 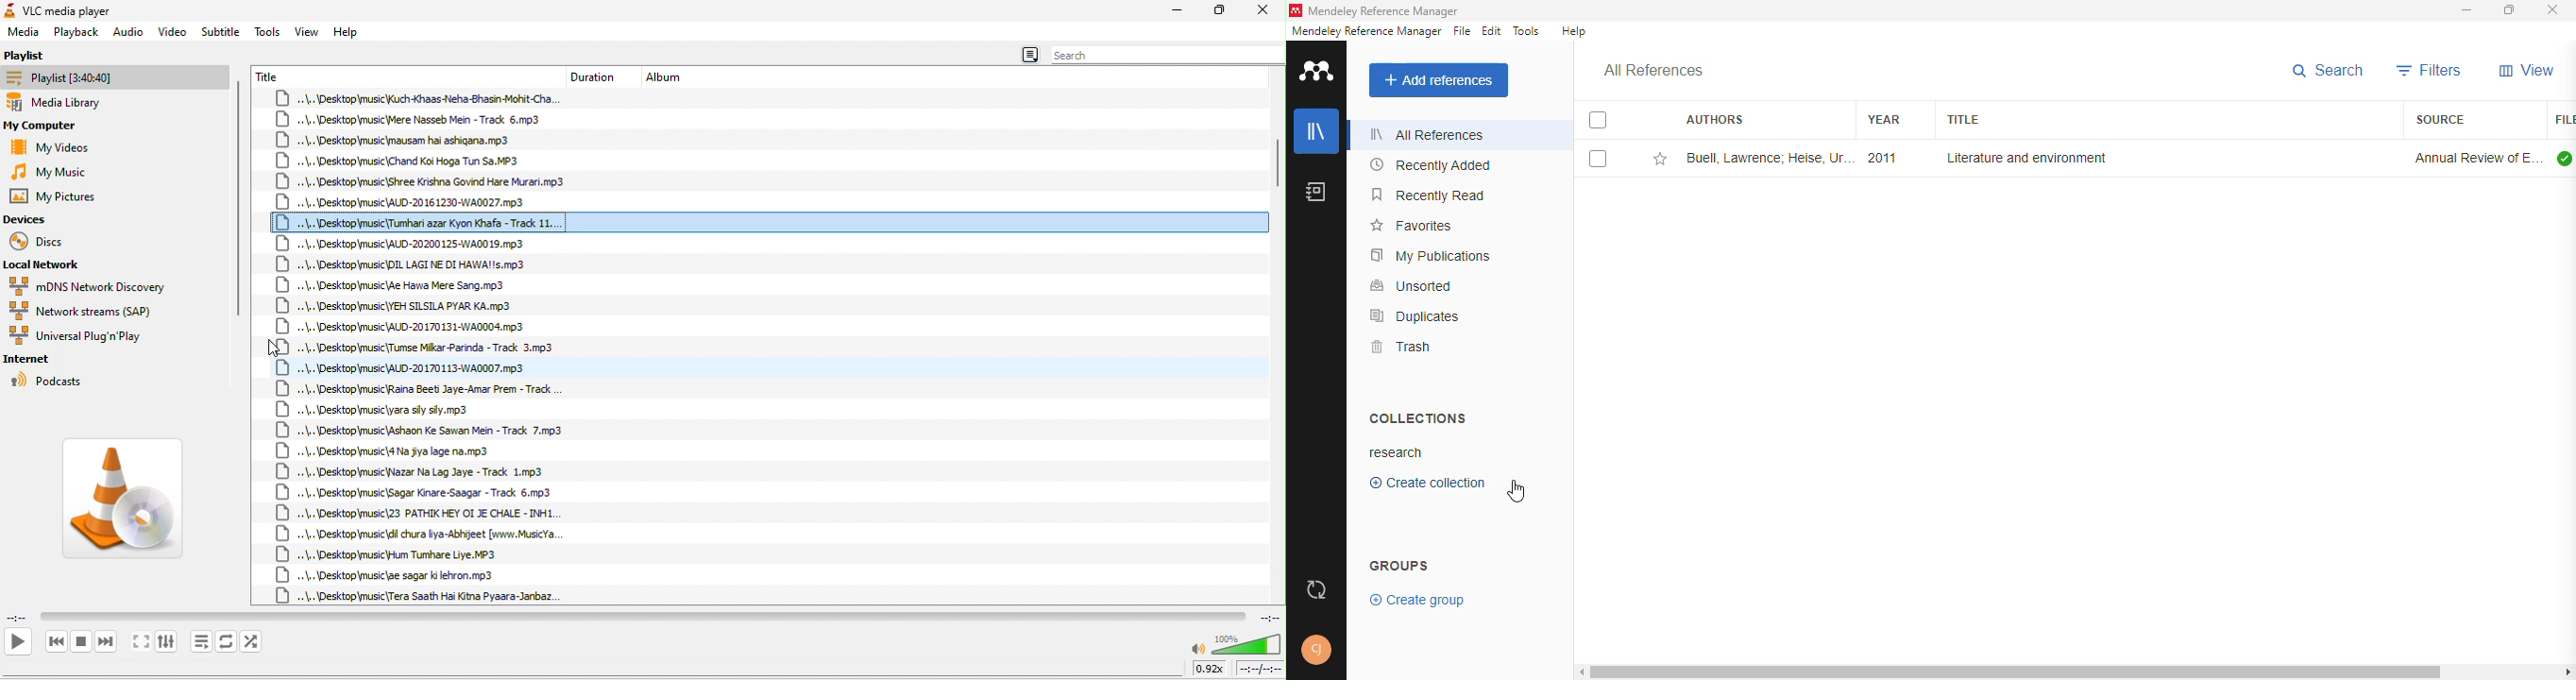 What do you see at coordinates (2430, 70) in the screenshot?
I see `filters` at bounding box center [2430, 70].